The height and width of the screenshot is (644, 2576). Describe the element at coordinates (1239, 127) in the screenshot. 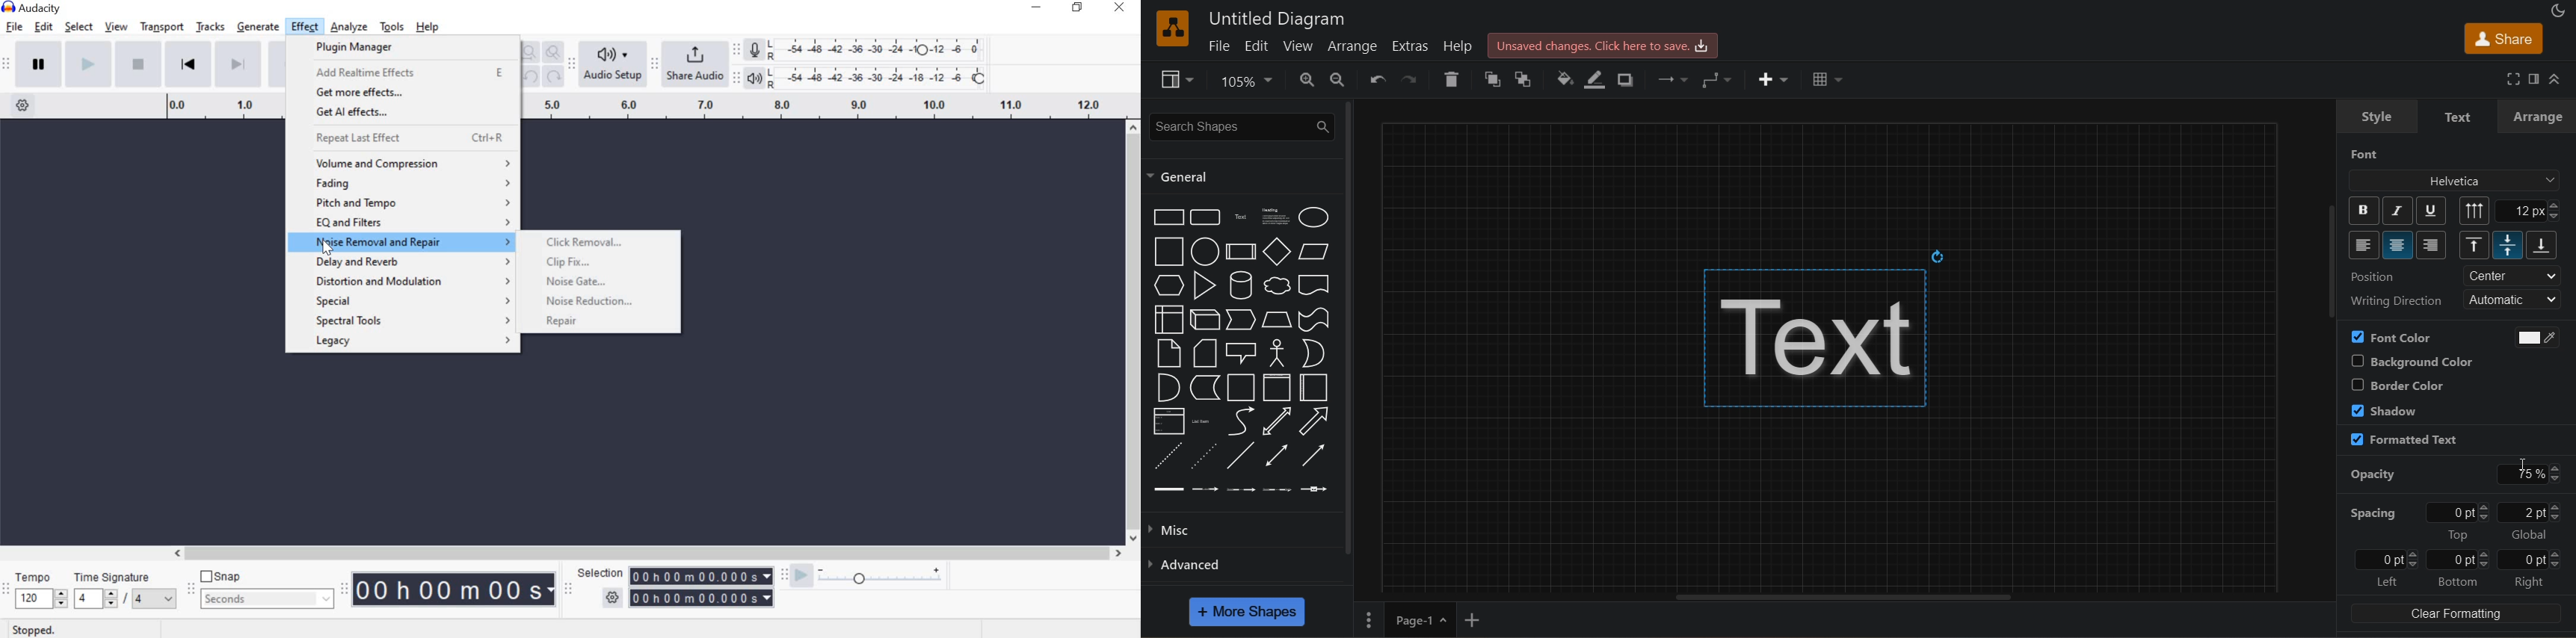

I see `search shapes` at that location.